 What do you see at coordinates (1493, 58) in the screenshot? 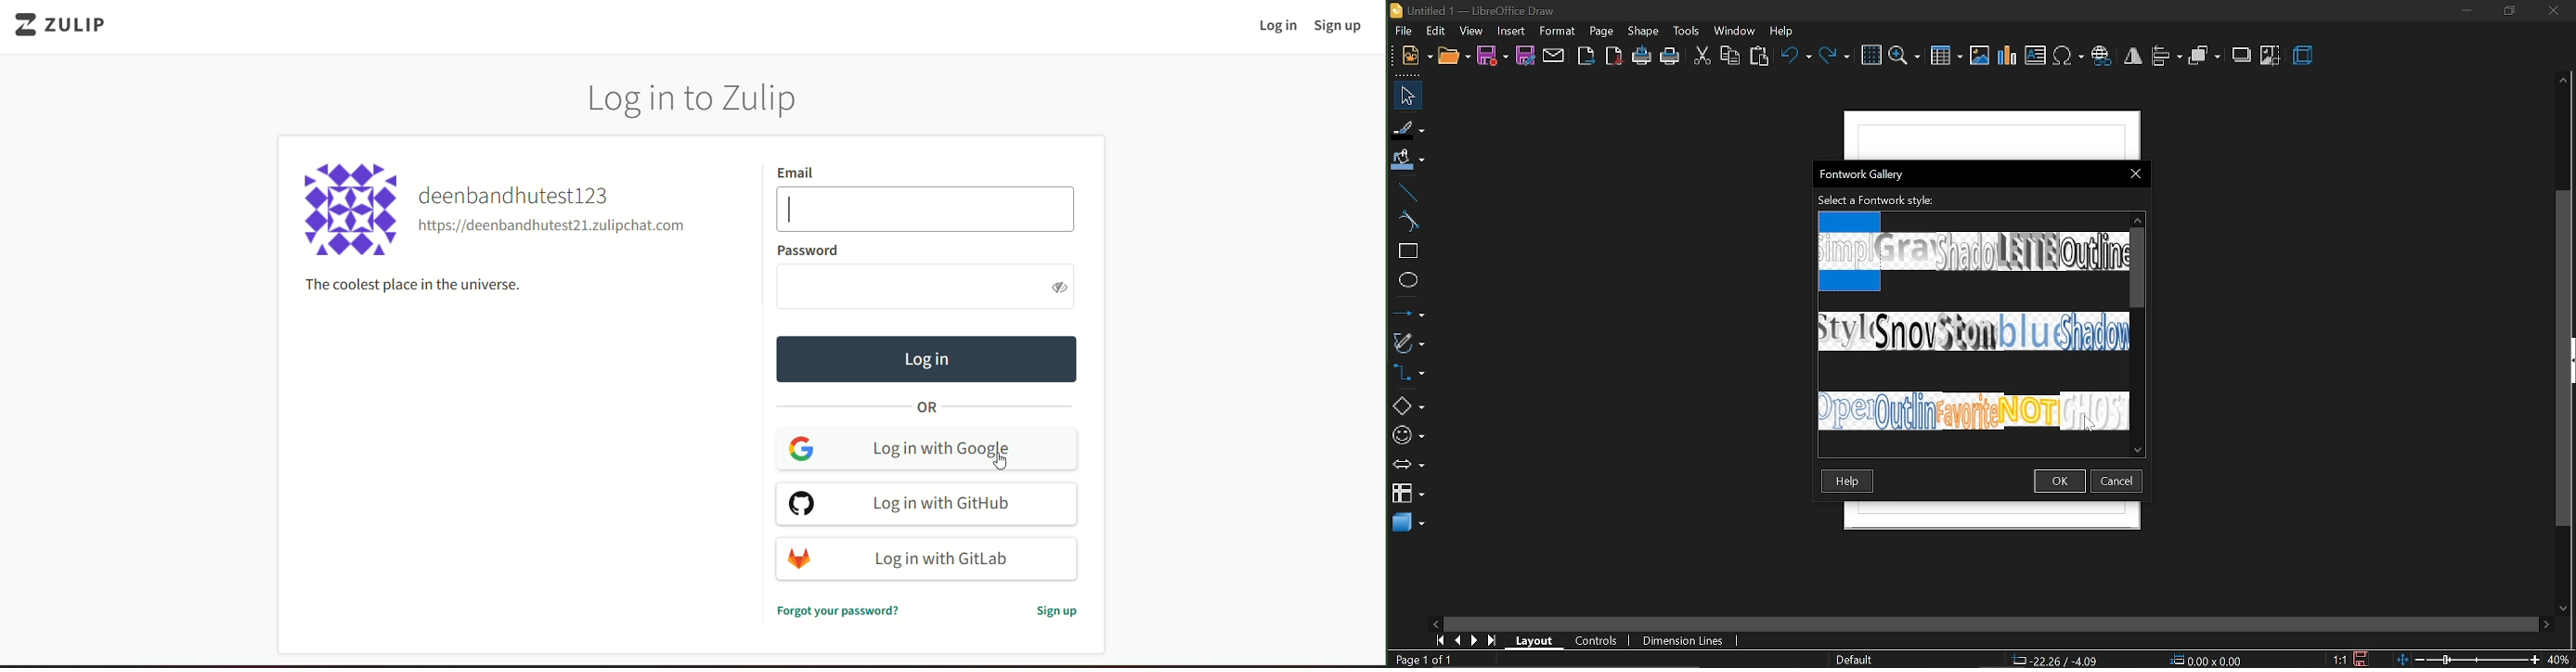
I see `save` at bounding box center [1493, 58].